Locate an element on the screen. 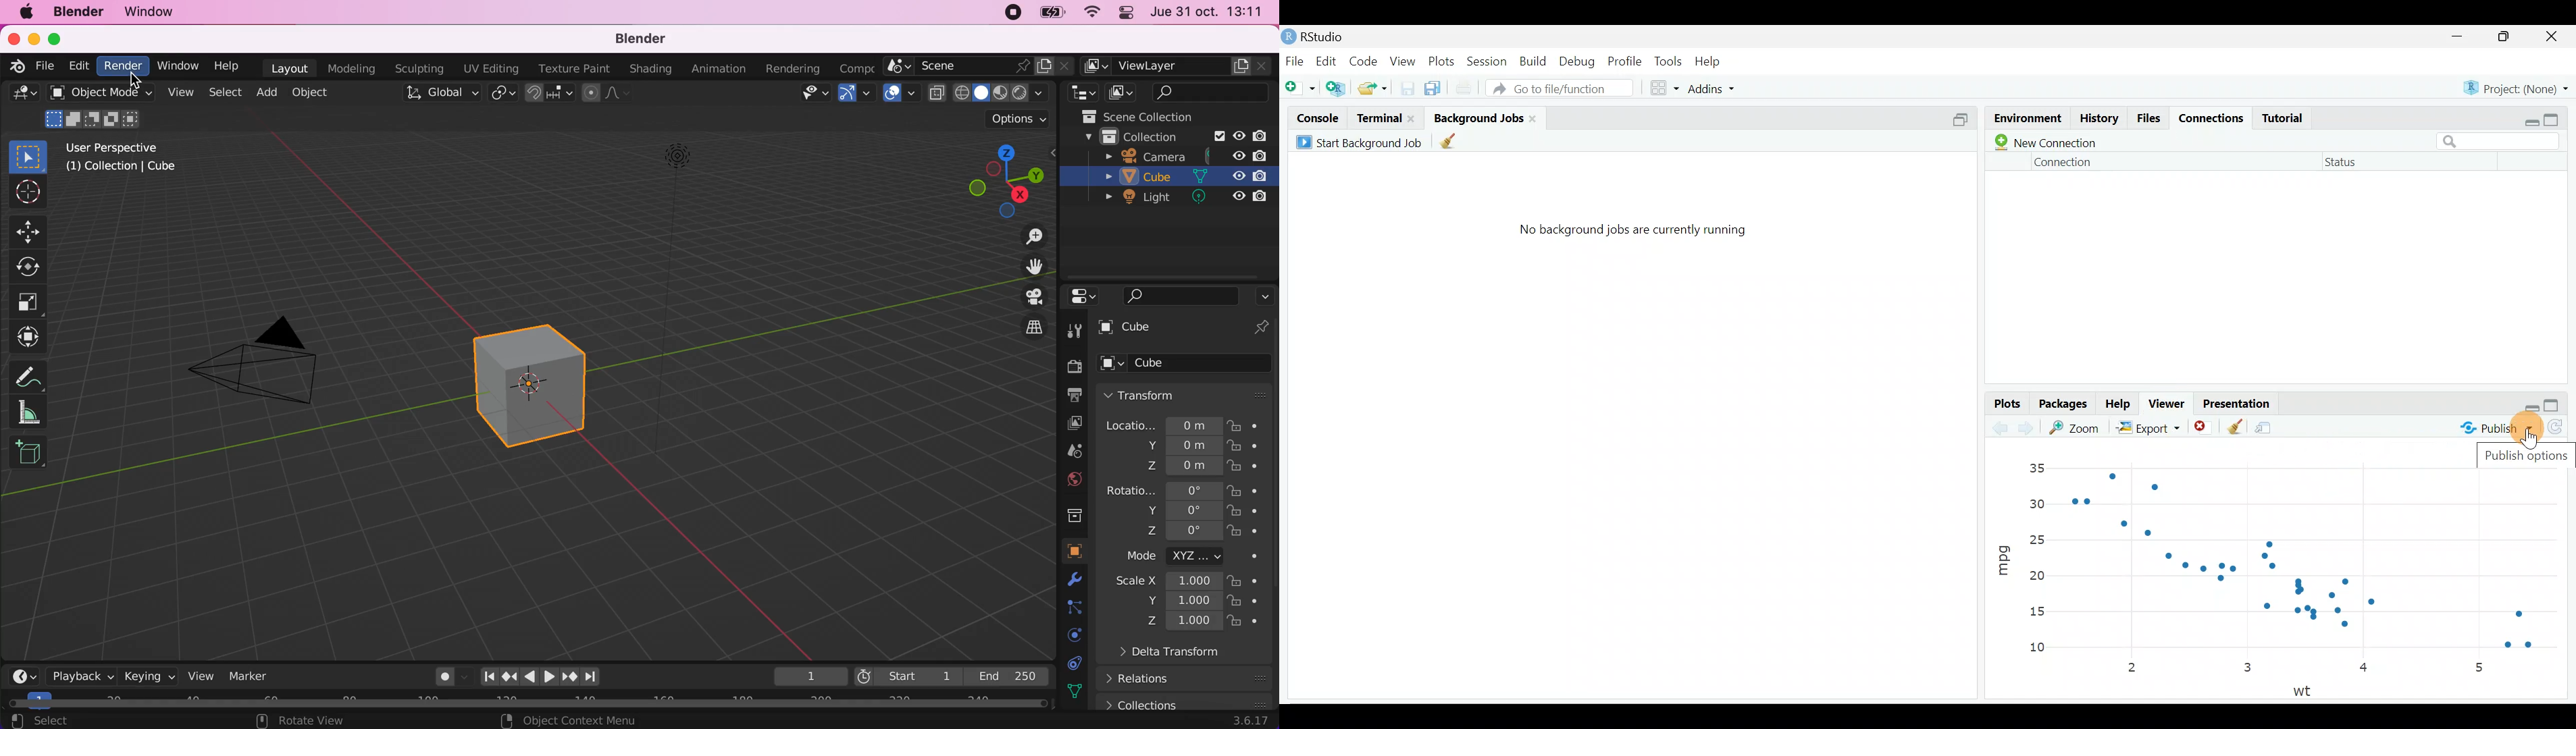  Maximize is located at coordinates (2560, 120).